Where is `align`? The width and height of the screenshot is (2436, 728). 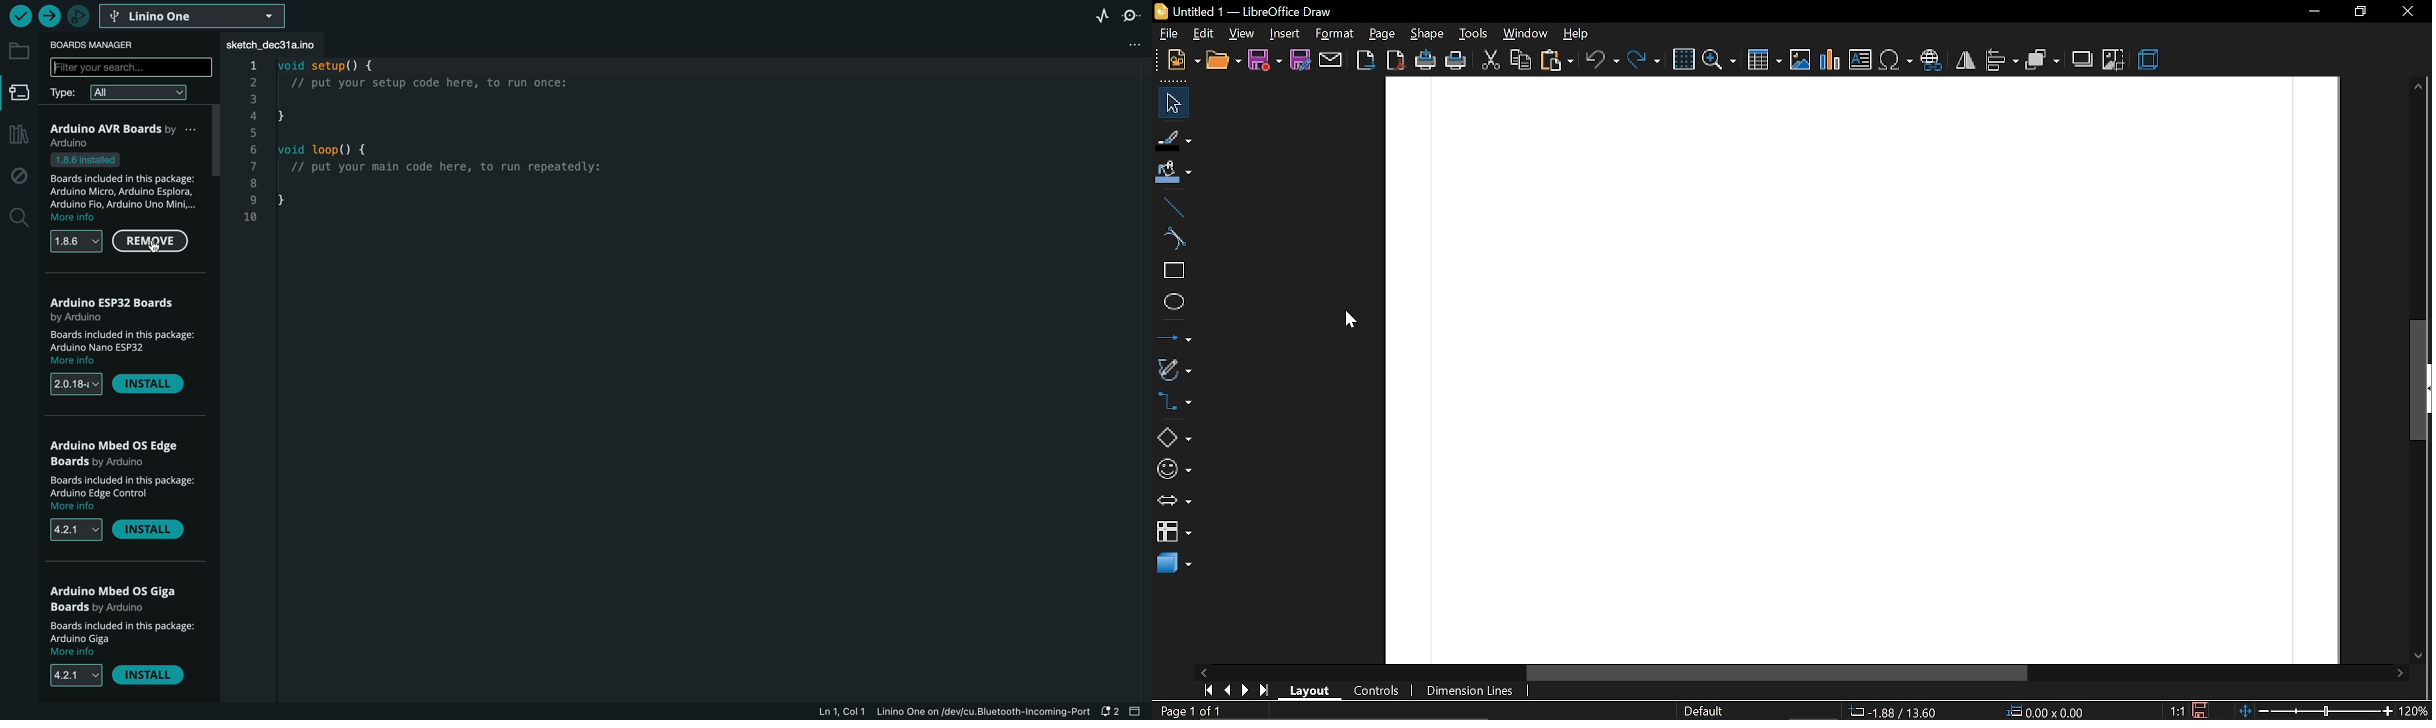 align is located at coordinates (2001, 60).